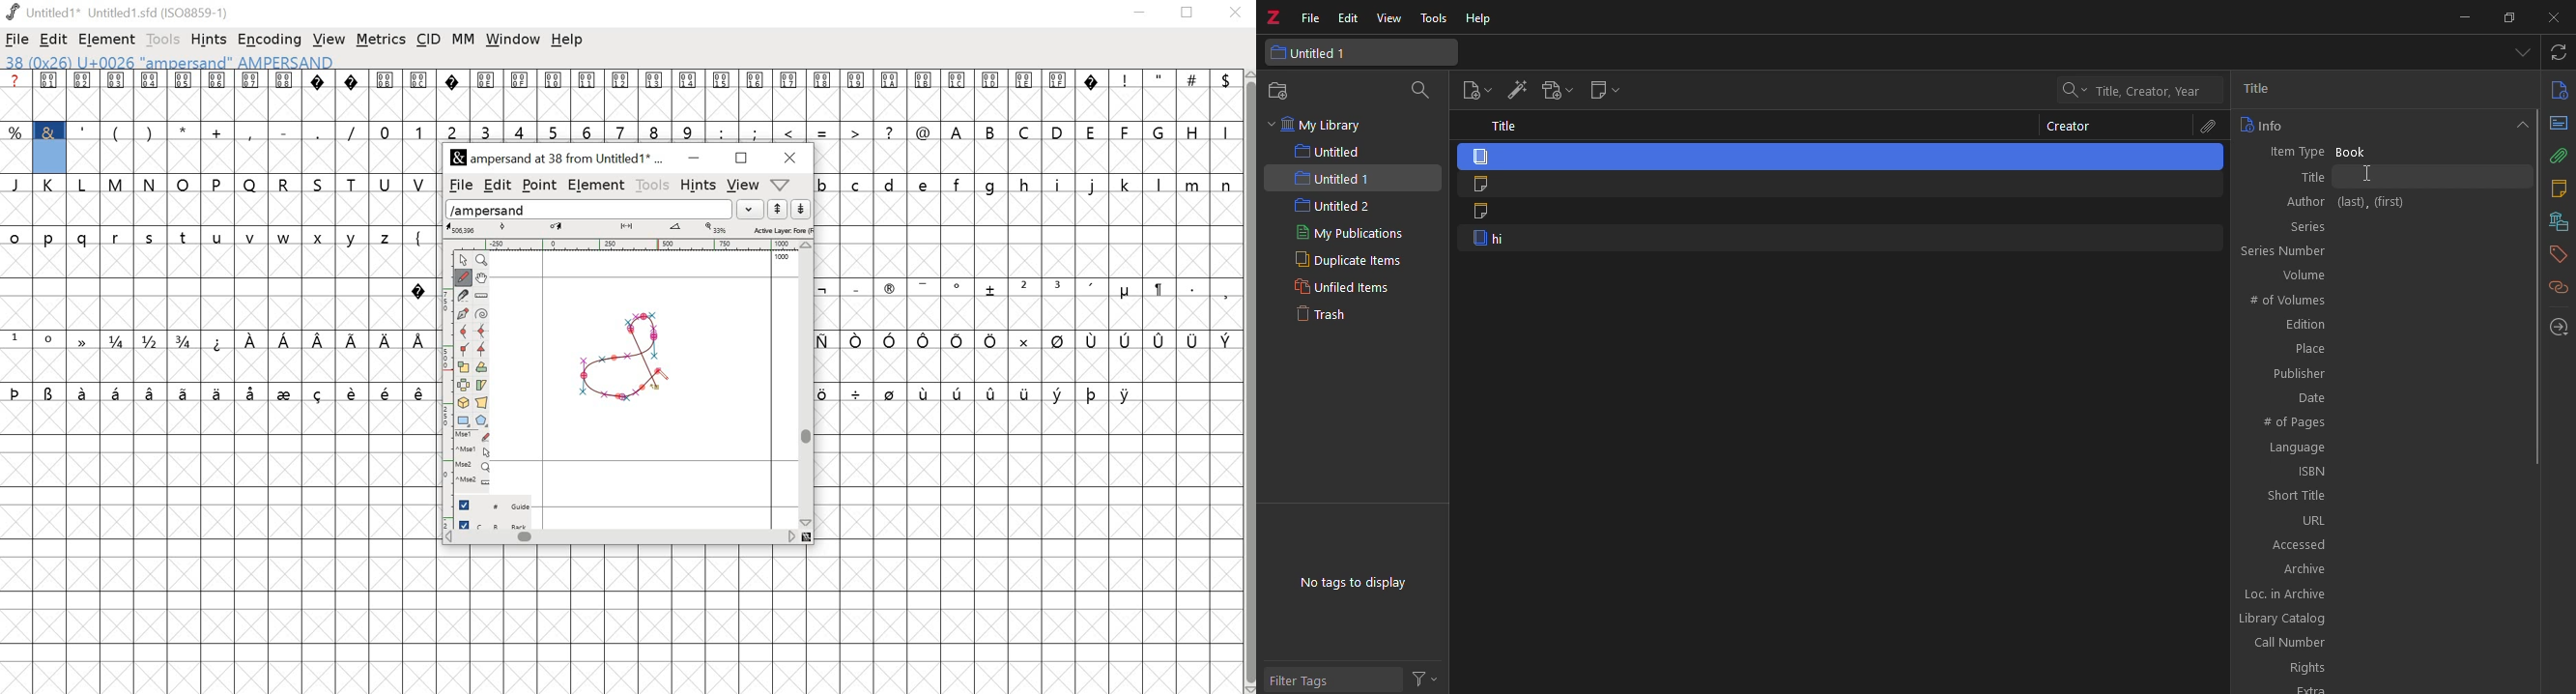 The width and height of the screenshot is (2576, 700). What do you see at coordinates (419, 131) in the screenshot?
I see `1` at bounding box center [419, 131].